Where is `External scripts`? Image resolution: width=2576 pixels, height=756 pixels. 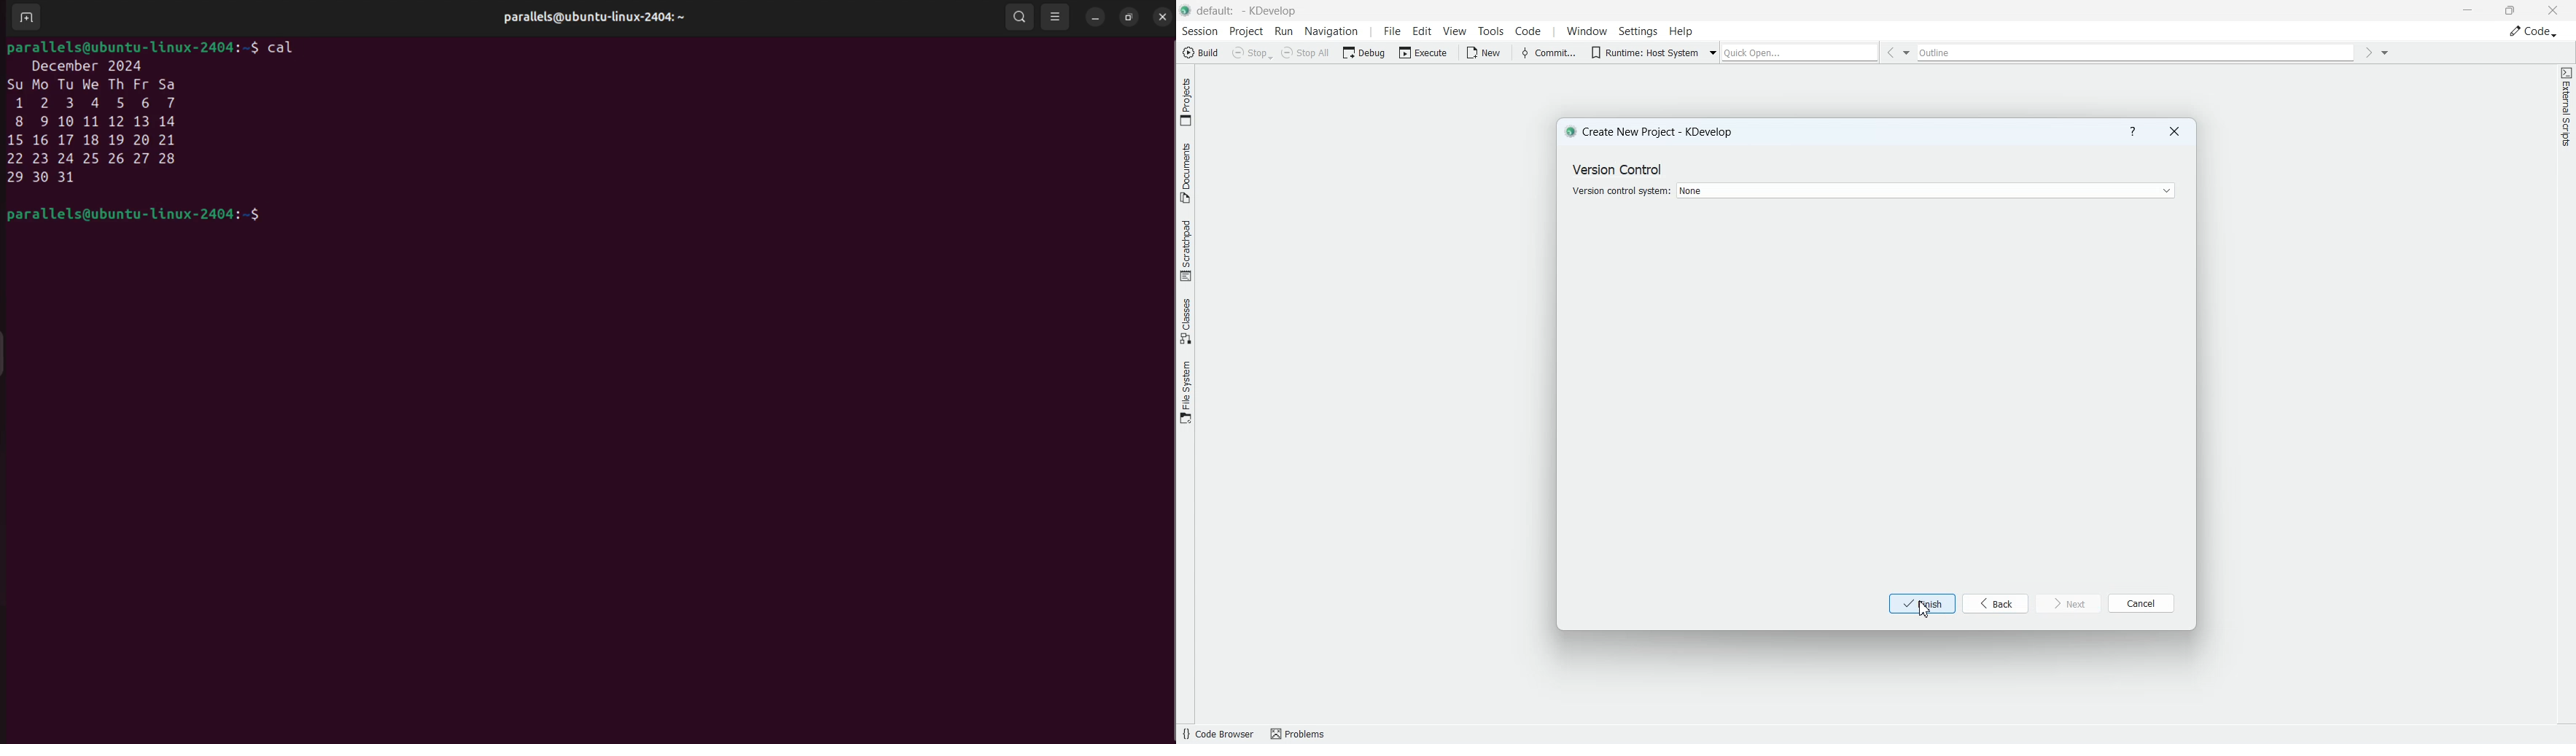 External scripts is located at coordinates (2566, 111).